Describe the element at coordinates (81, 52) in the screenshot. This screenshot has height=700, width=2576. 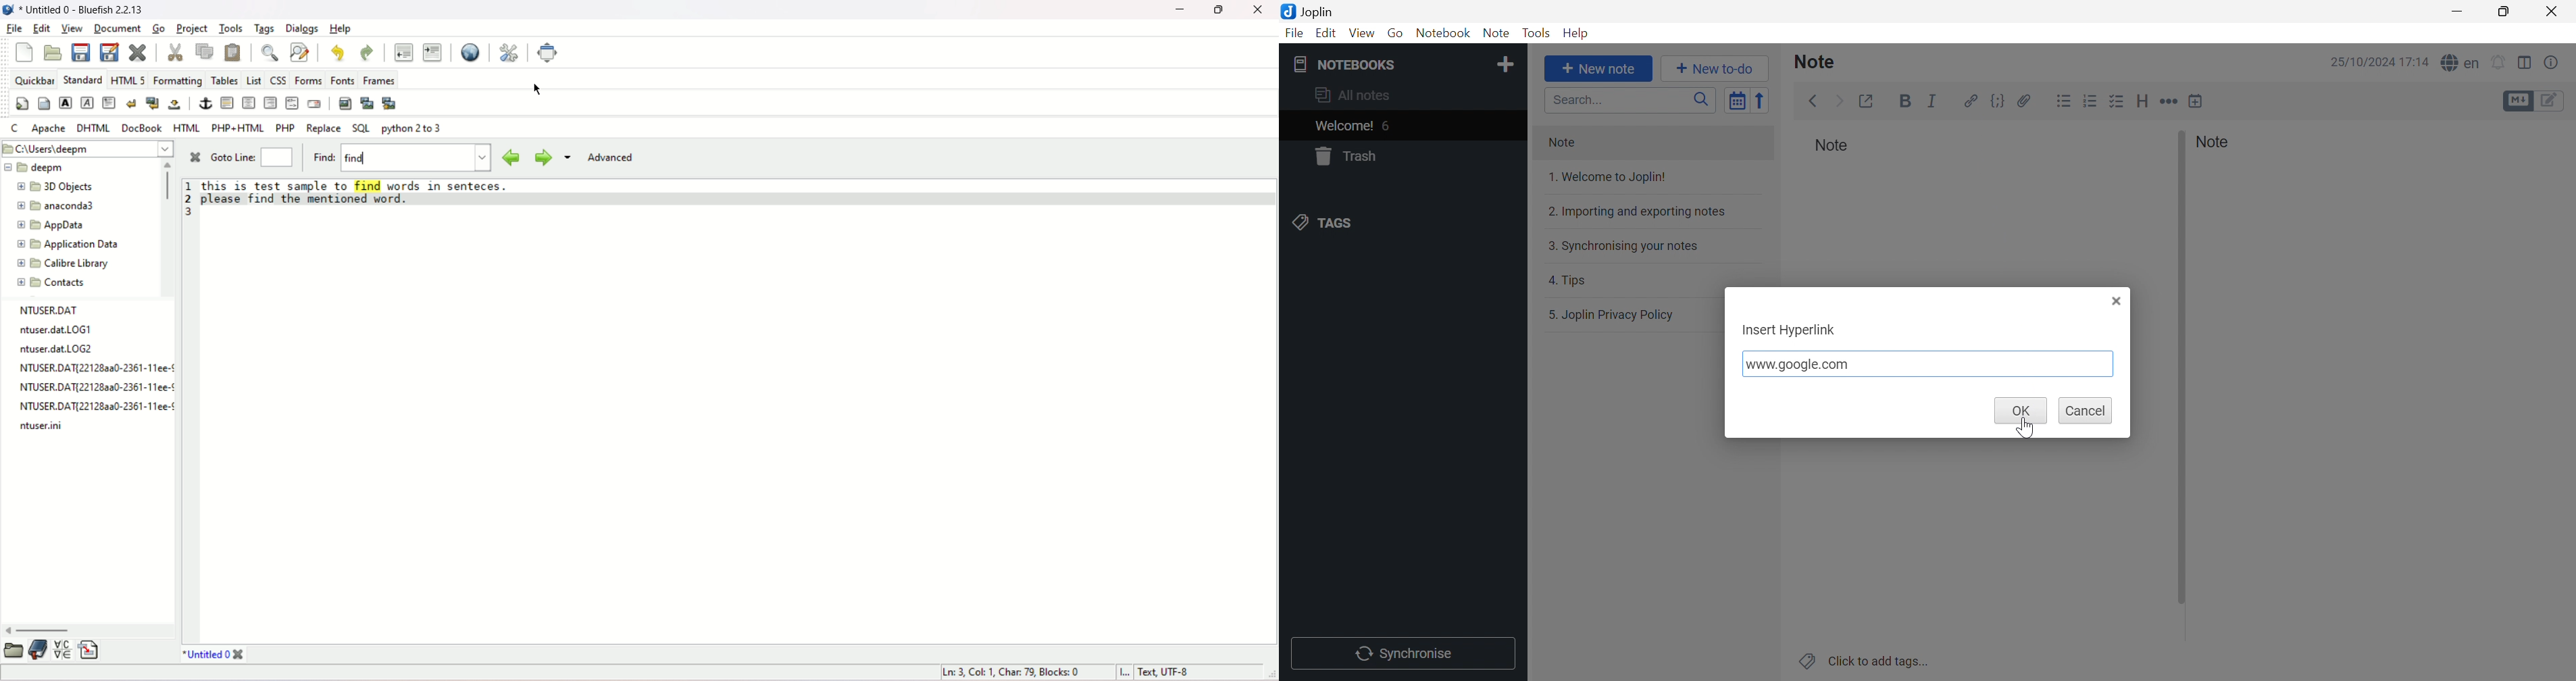
I see `save current file` at that location.